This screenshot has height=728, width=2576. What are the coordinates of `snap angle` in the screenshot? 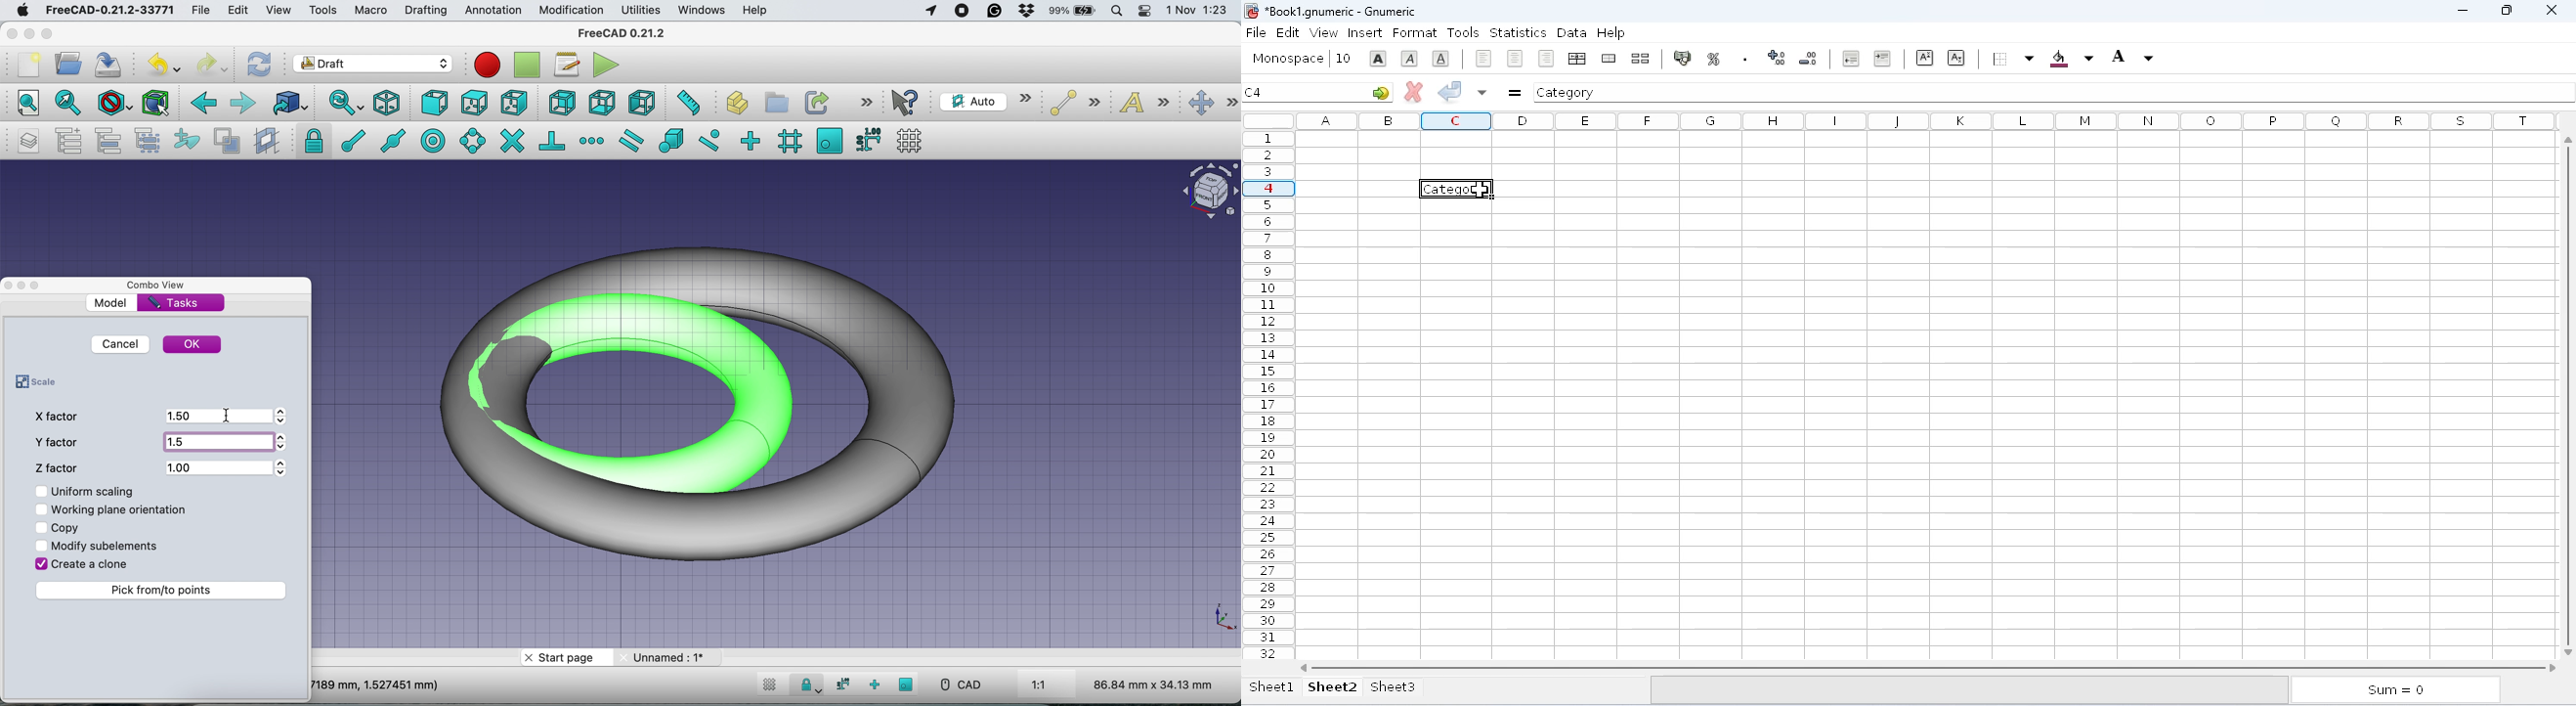 It's located at (473, 140).